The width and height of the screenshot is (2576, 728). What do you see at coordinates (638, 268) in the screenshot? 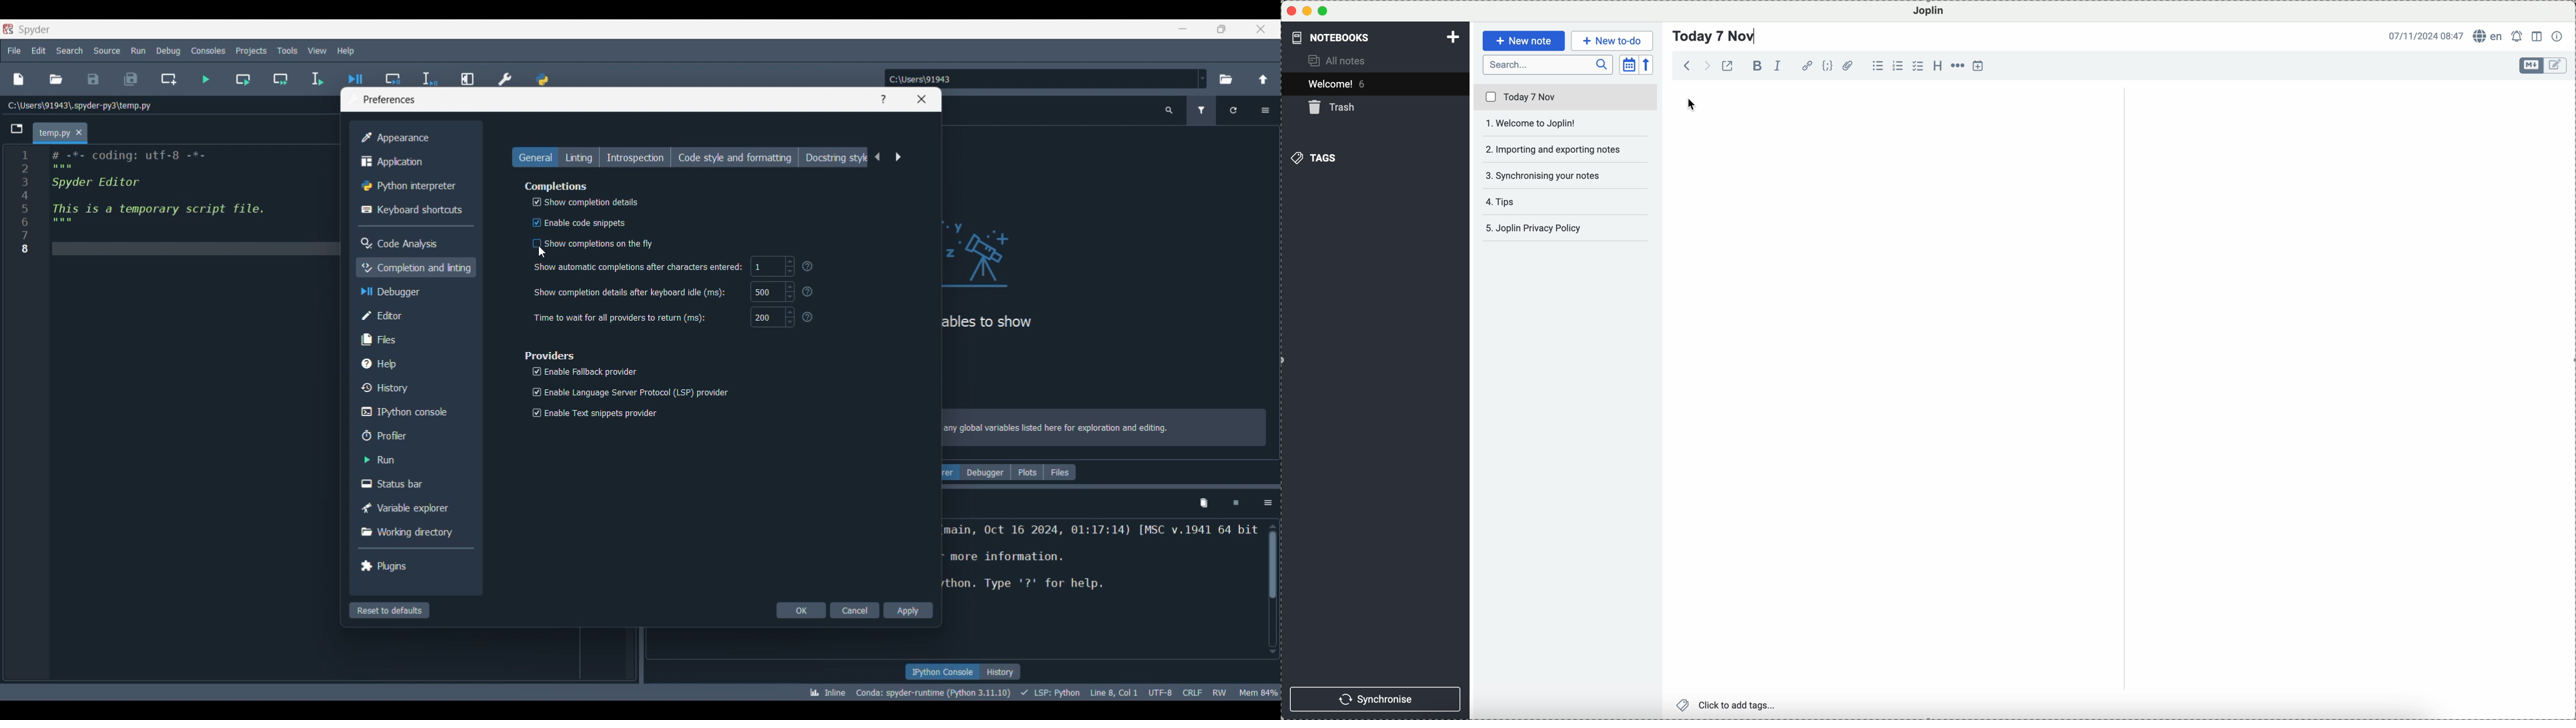
I see `‘Show automatic completions after characters entered` at bounding box center [638, 268].